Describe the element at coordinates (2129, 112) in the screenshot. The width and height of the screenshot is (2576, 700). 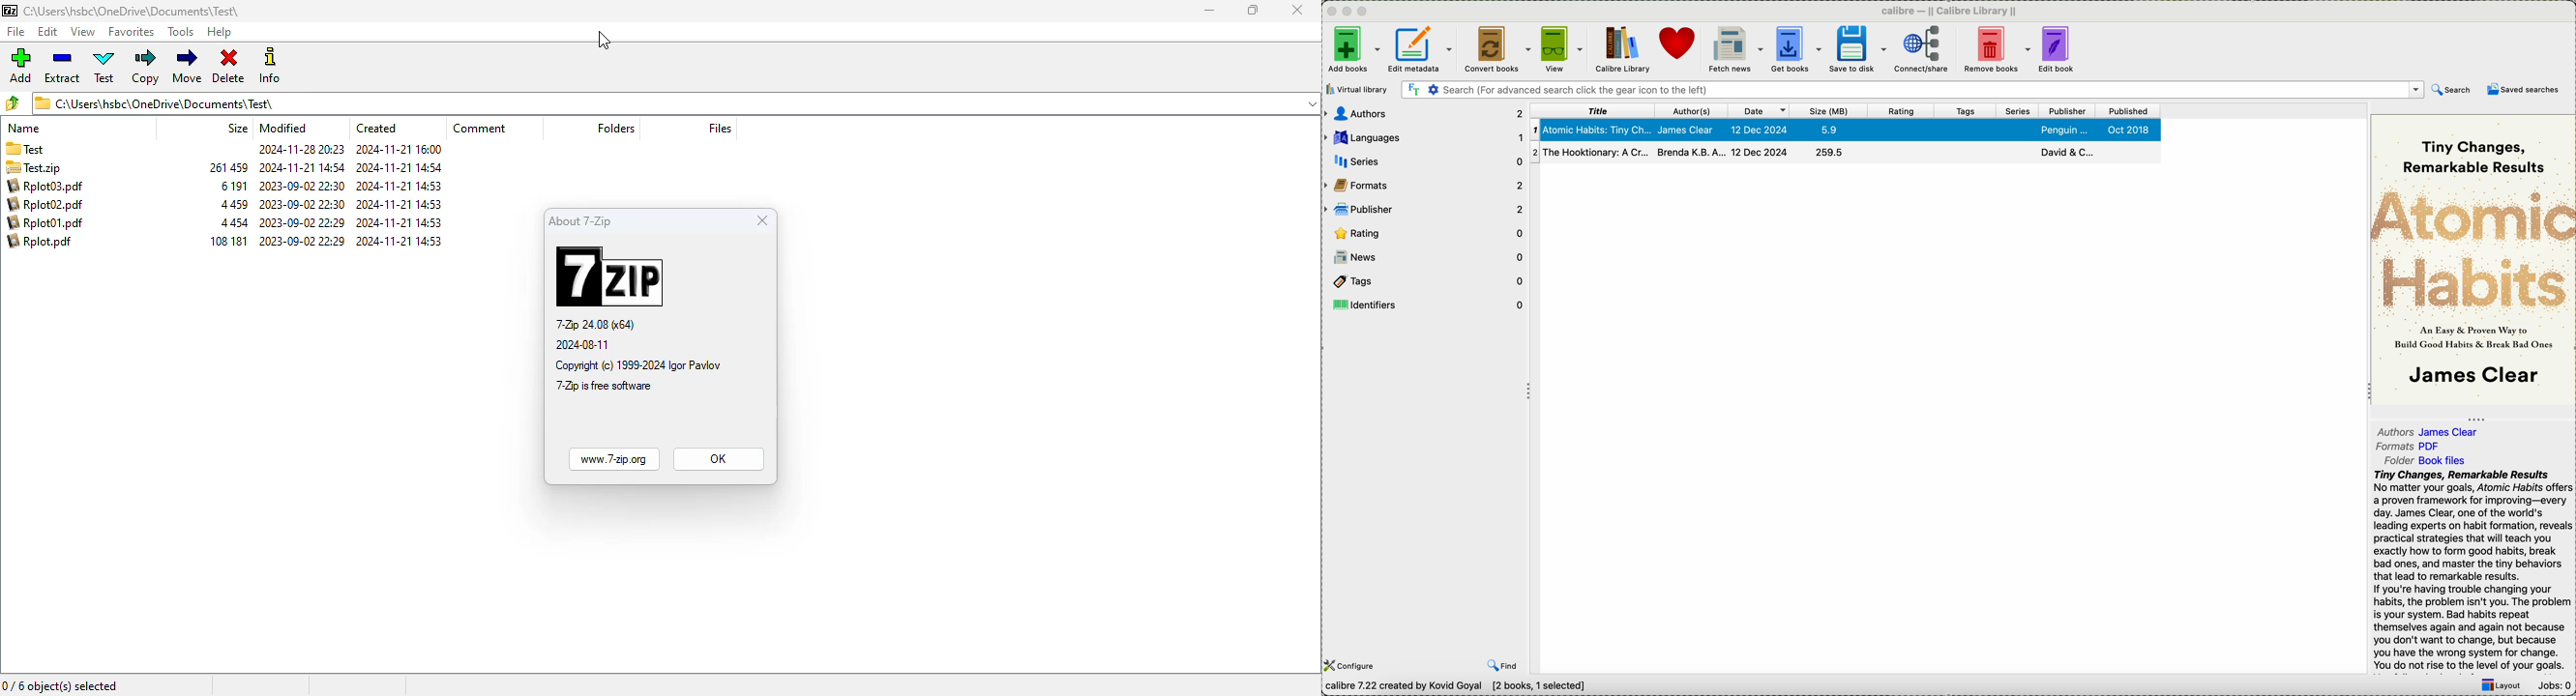
I see `published` at that location.